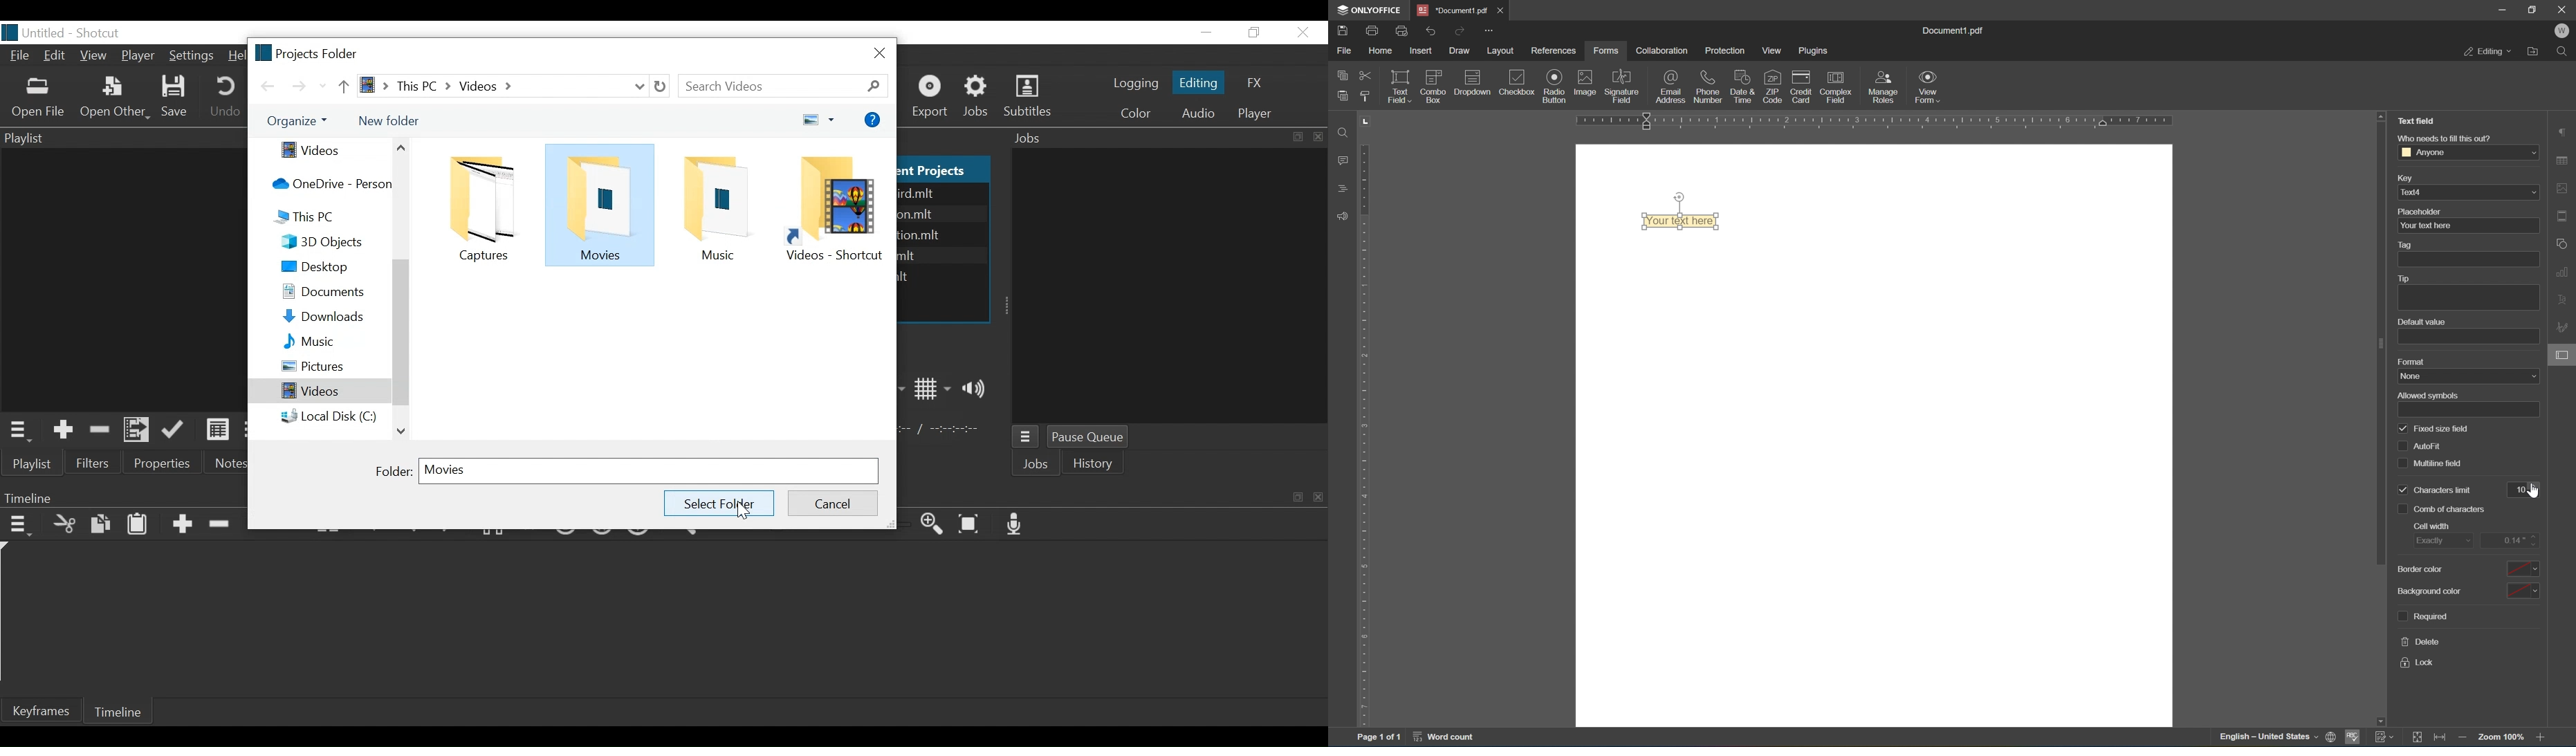 The image size is (2576, 756). Describe the element at coordinates (2566, 302) in the screenshot. I see `text art settings` at that location.